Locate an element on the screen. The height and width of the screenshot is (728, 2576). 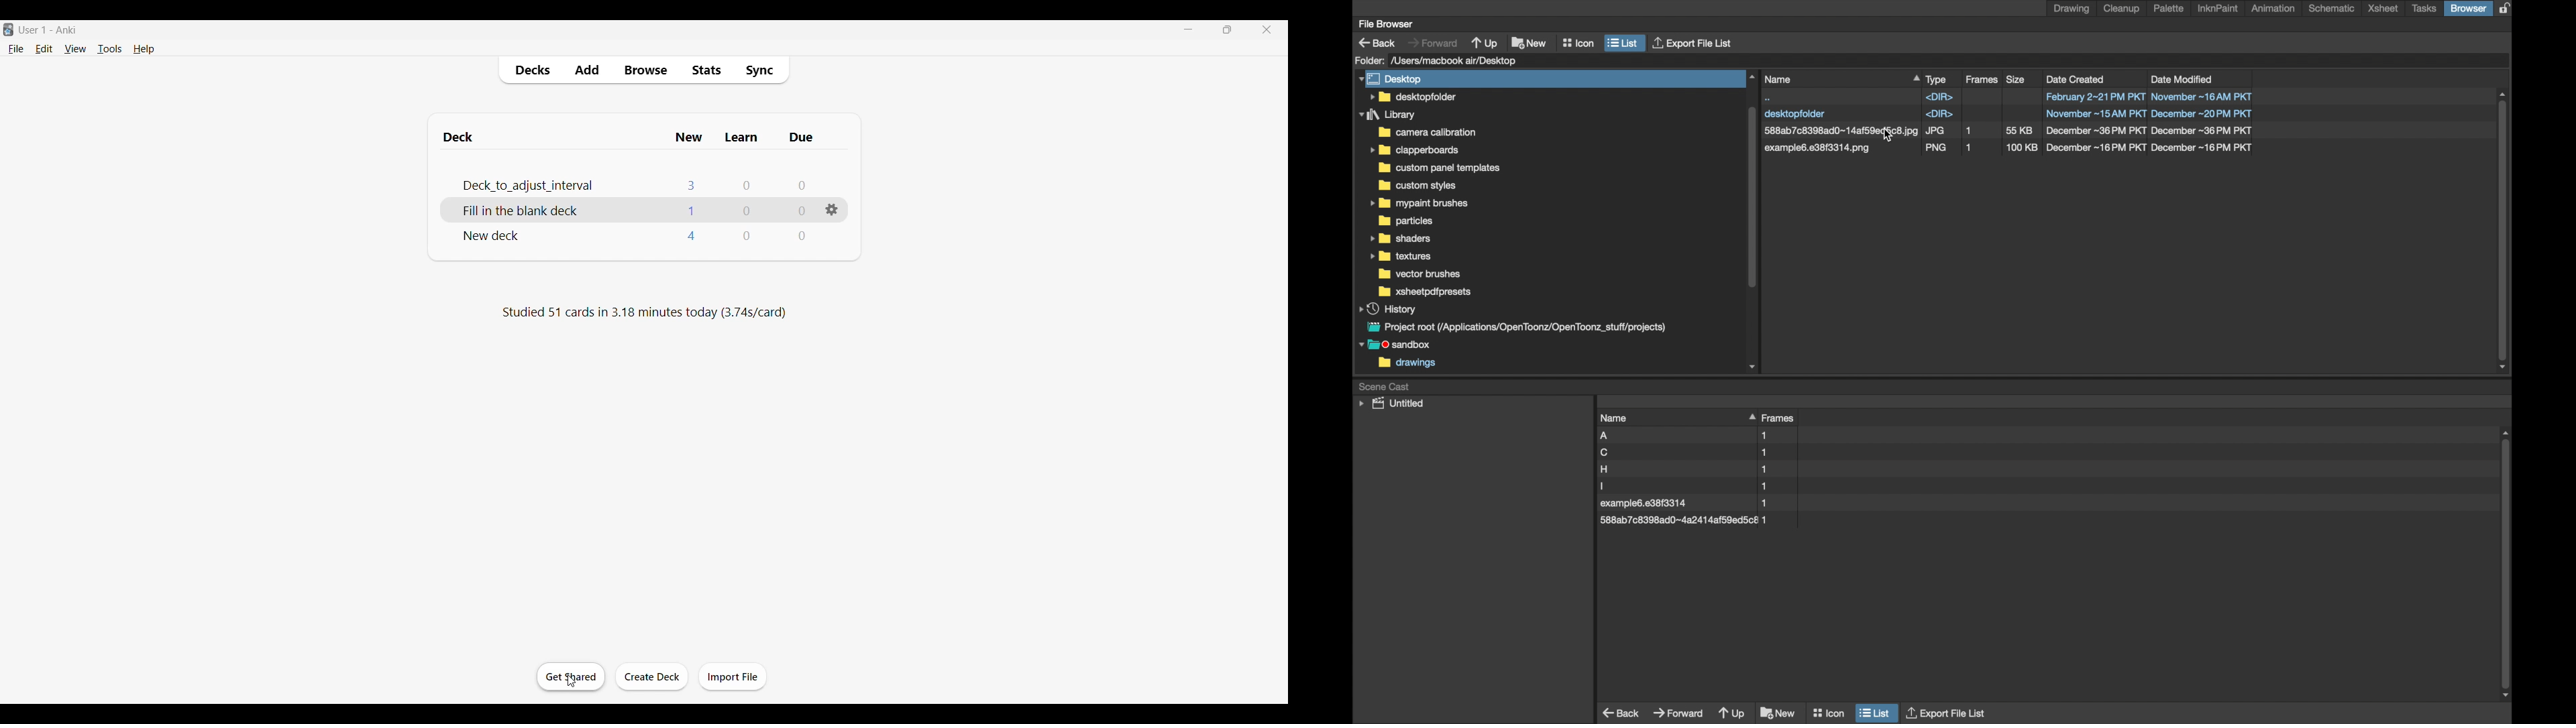
3 is located at coordinates (692, 185).